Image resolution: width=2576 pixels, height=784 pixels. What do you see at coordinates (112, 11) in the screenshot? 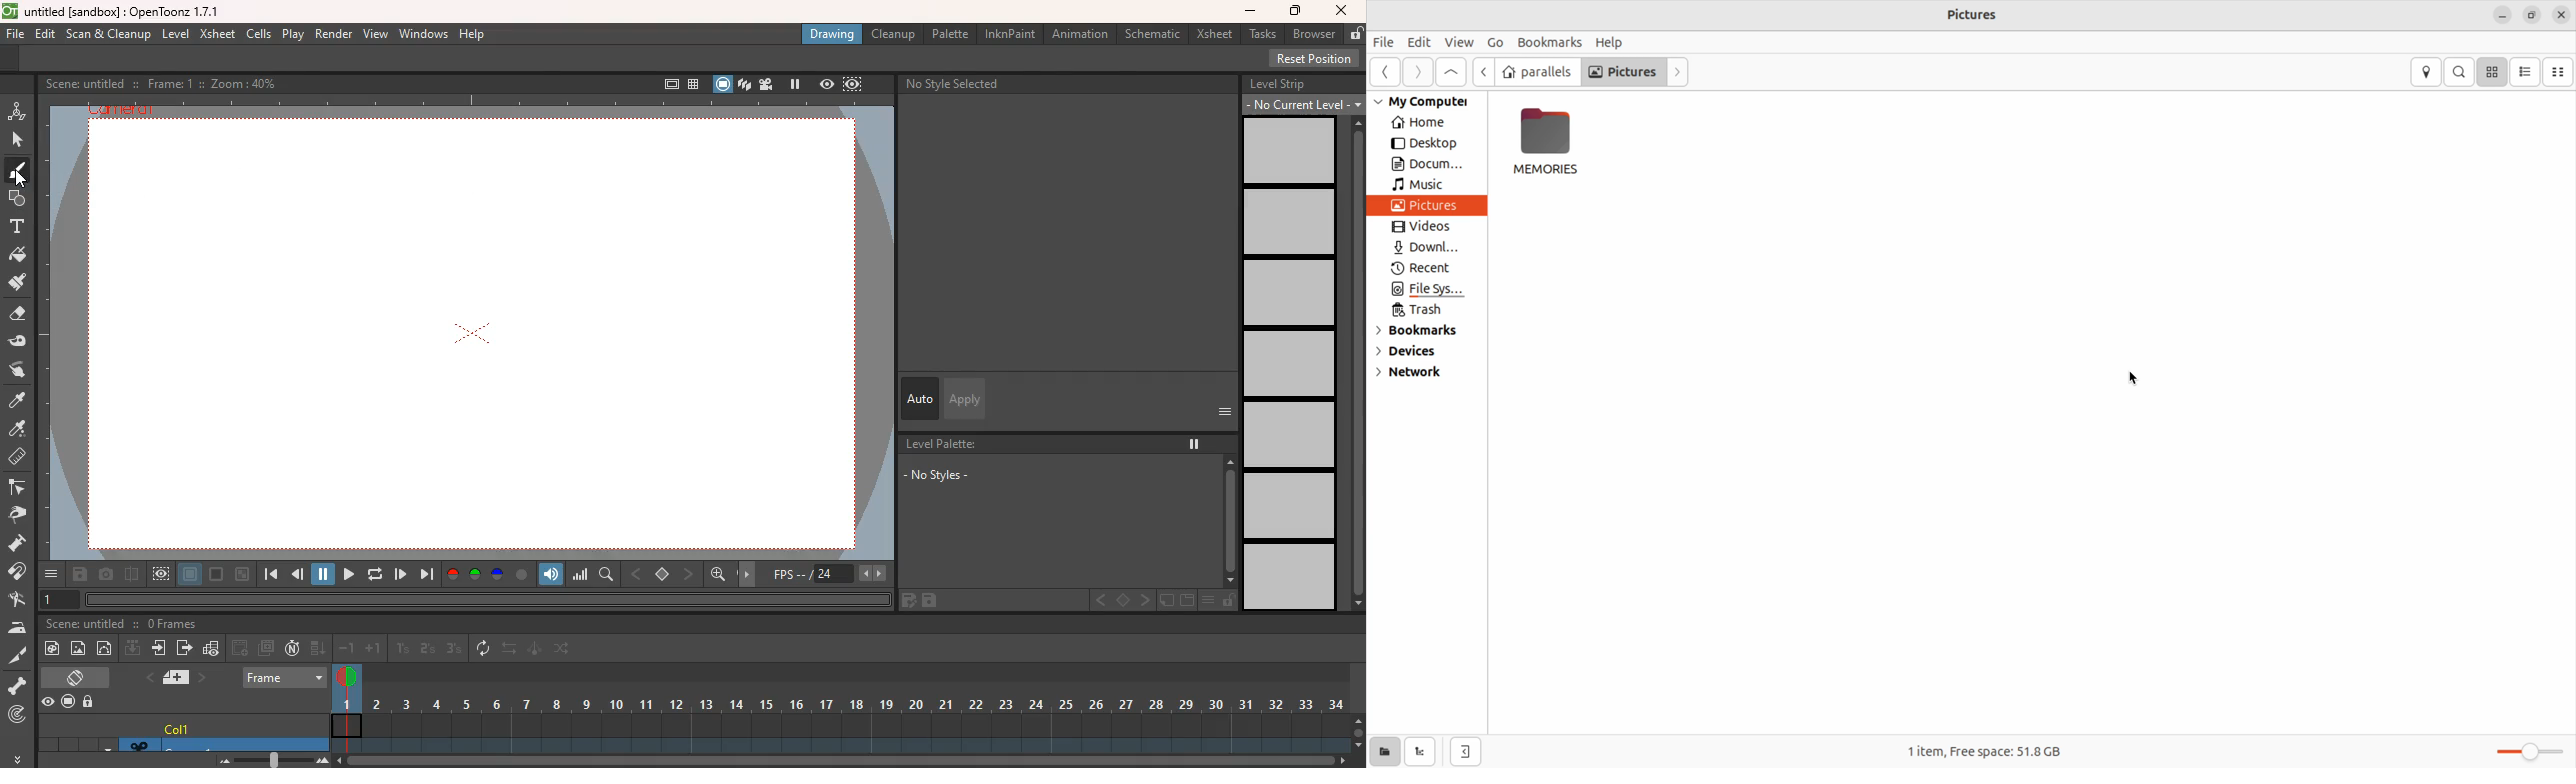
I see `untitled [sandbox] : OpenToonz 1.7.1` at bounding box center [112, 11].